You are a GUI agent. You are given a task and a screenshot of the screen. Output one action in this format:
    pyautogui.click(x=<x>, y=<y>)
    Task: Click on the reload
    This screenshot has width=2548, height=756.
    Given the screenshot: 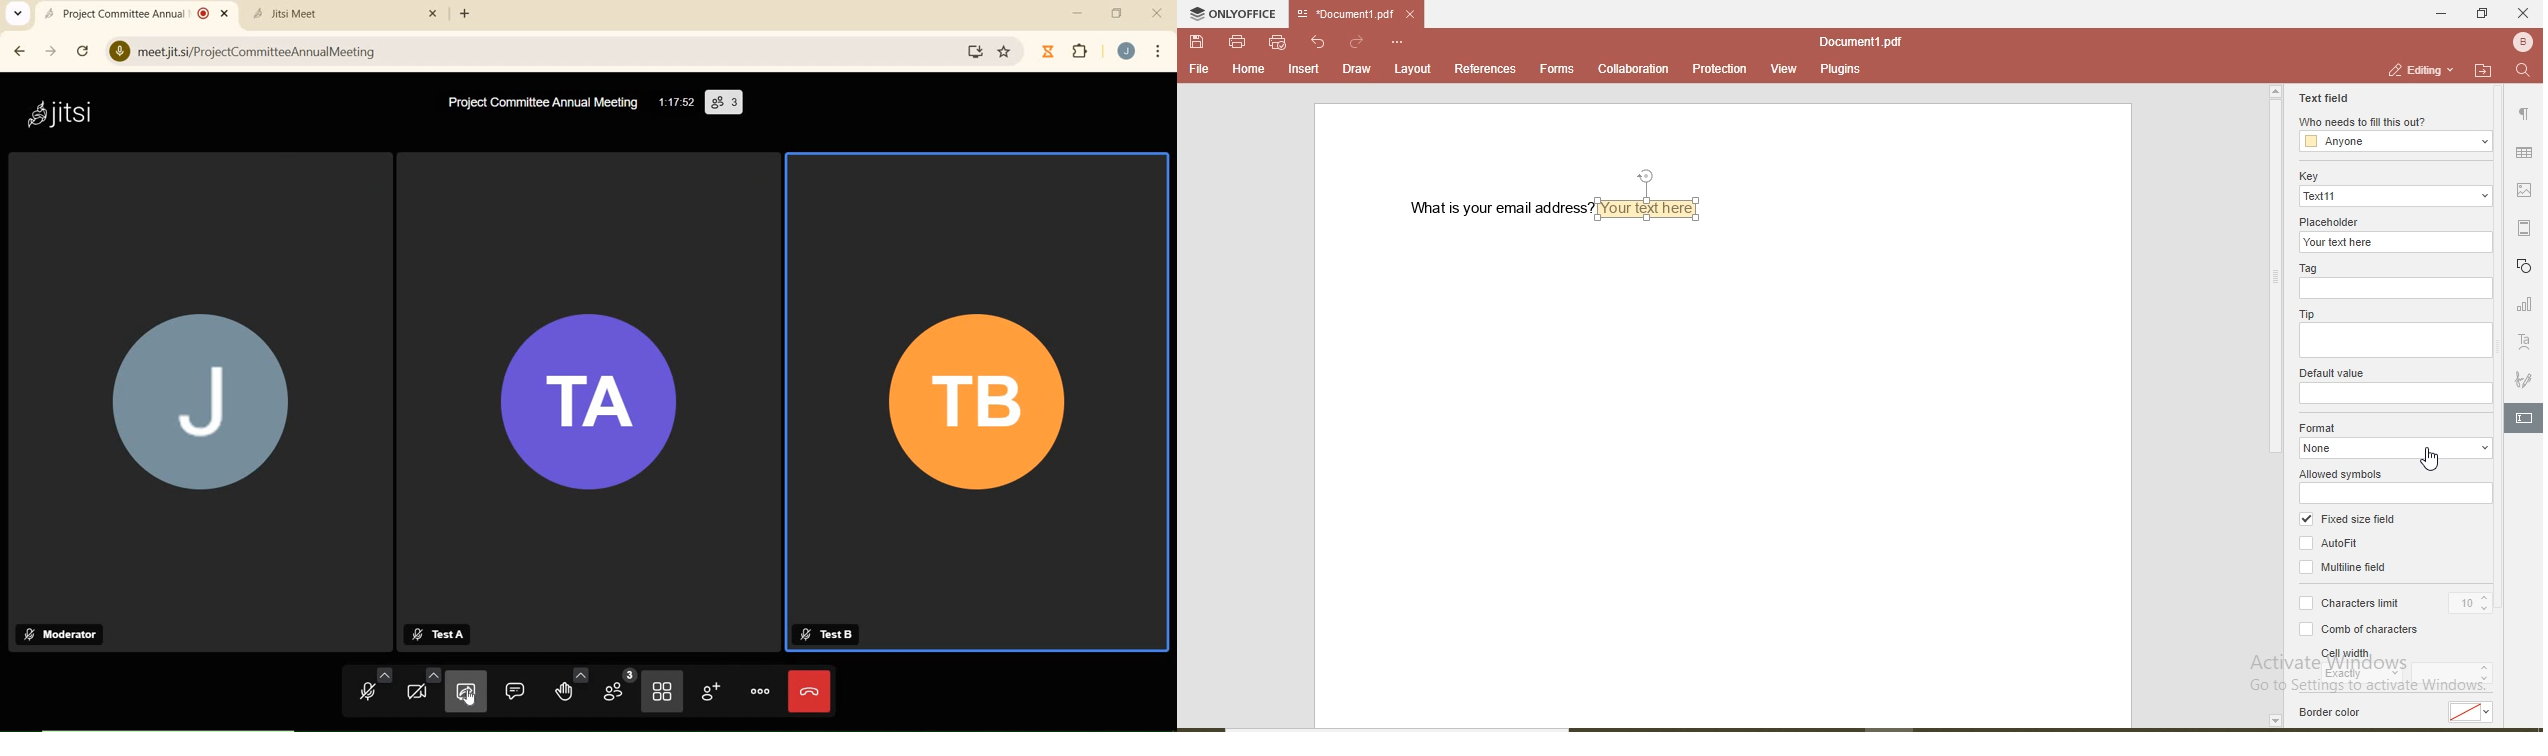 What is the action you would take?
    pyautogui.click(x=83, y=50)
    